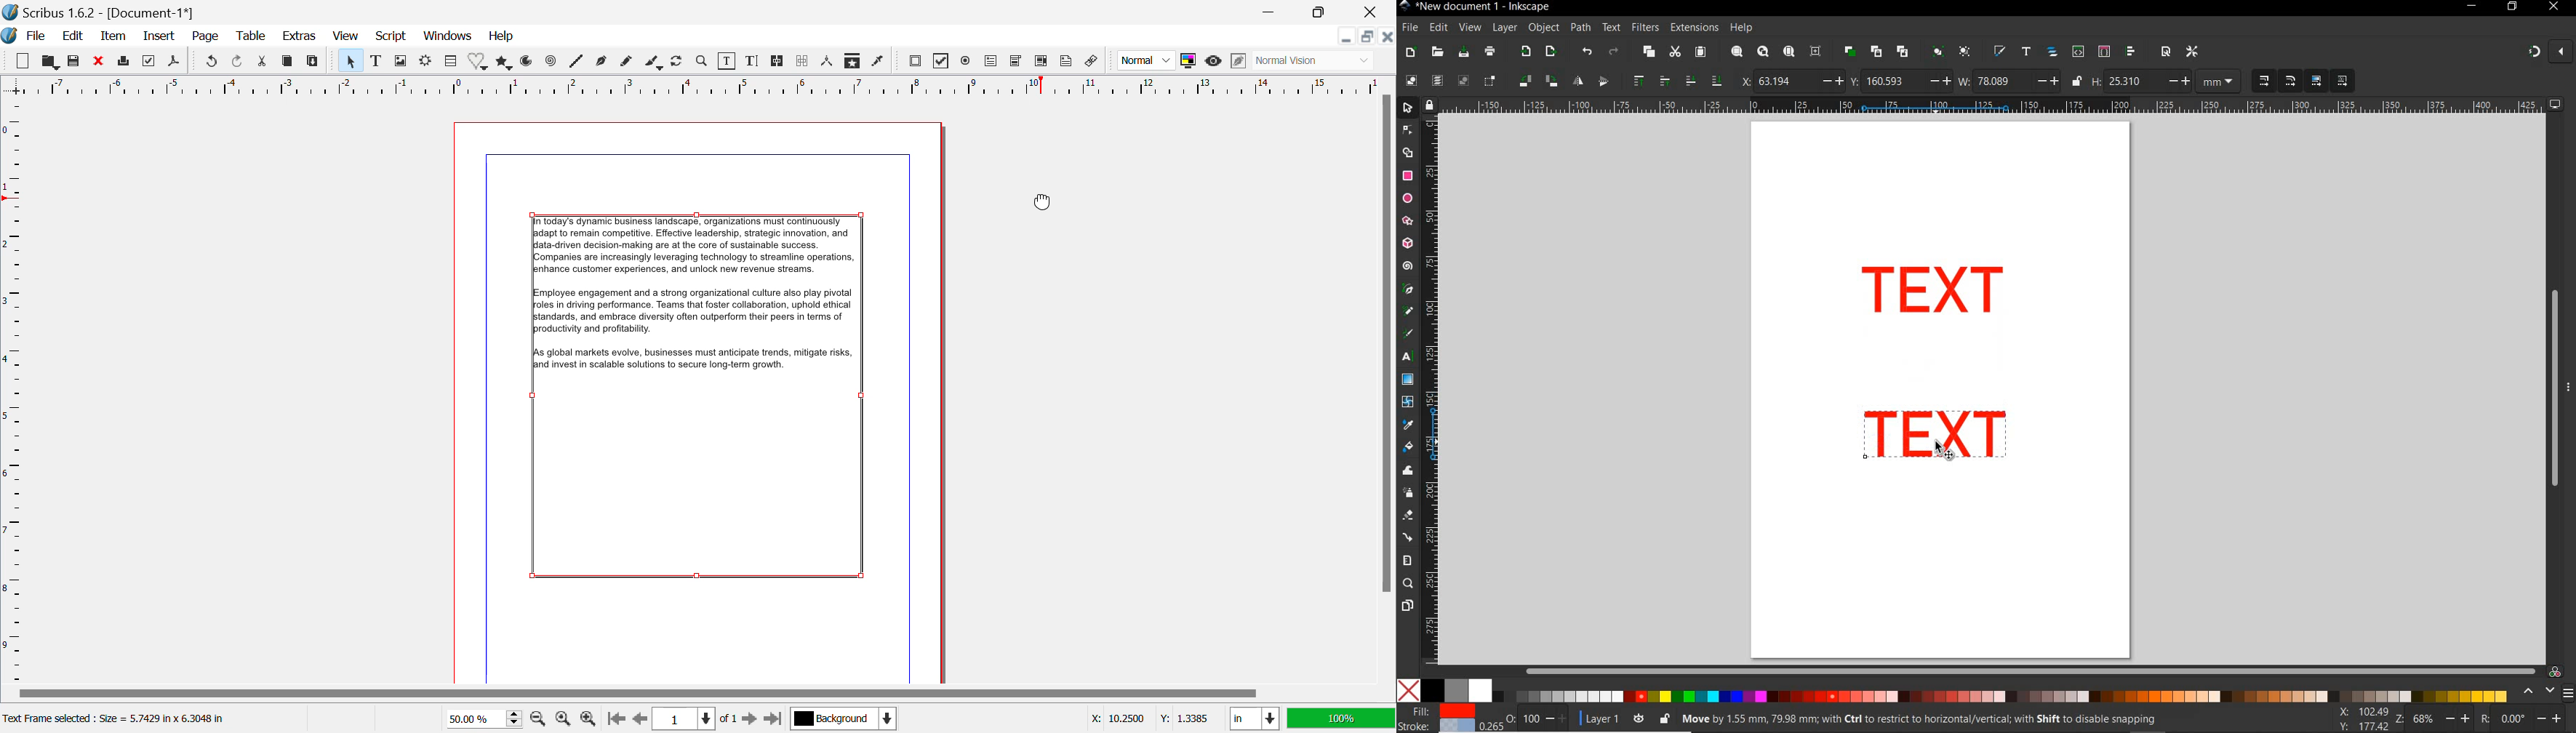  I want to click on Image preview quality, so click(1148, 60).